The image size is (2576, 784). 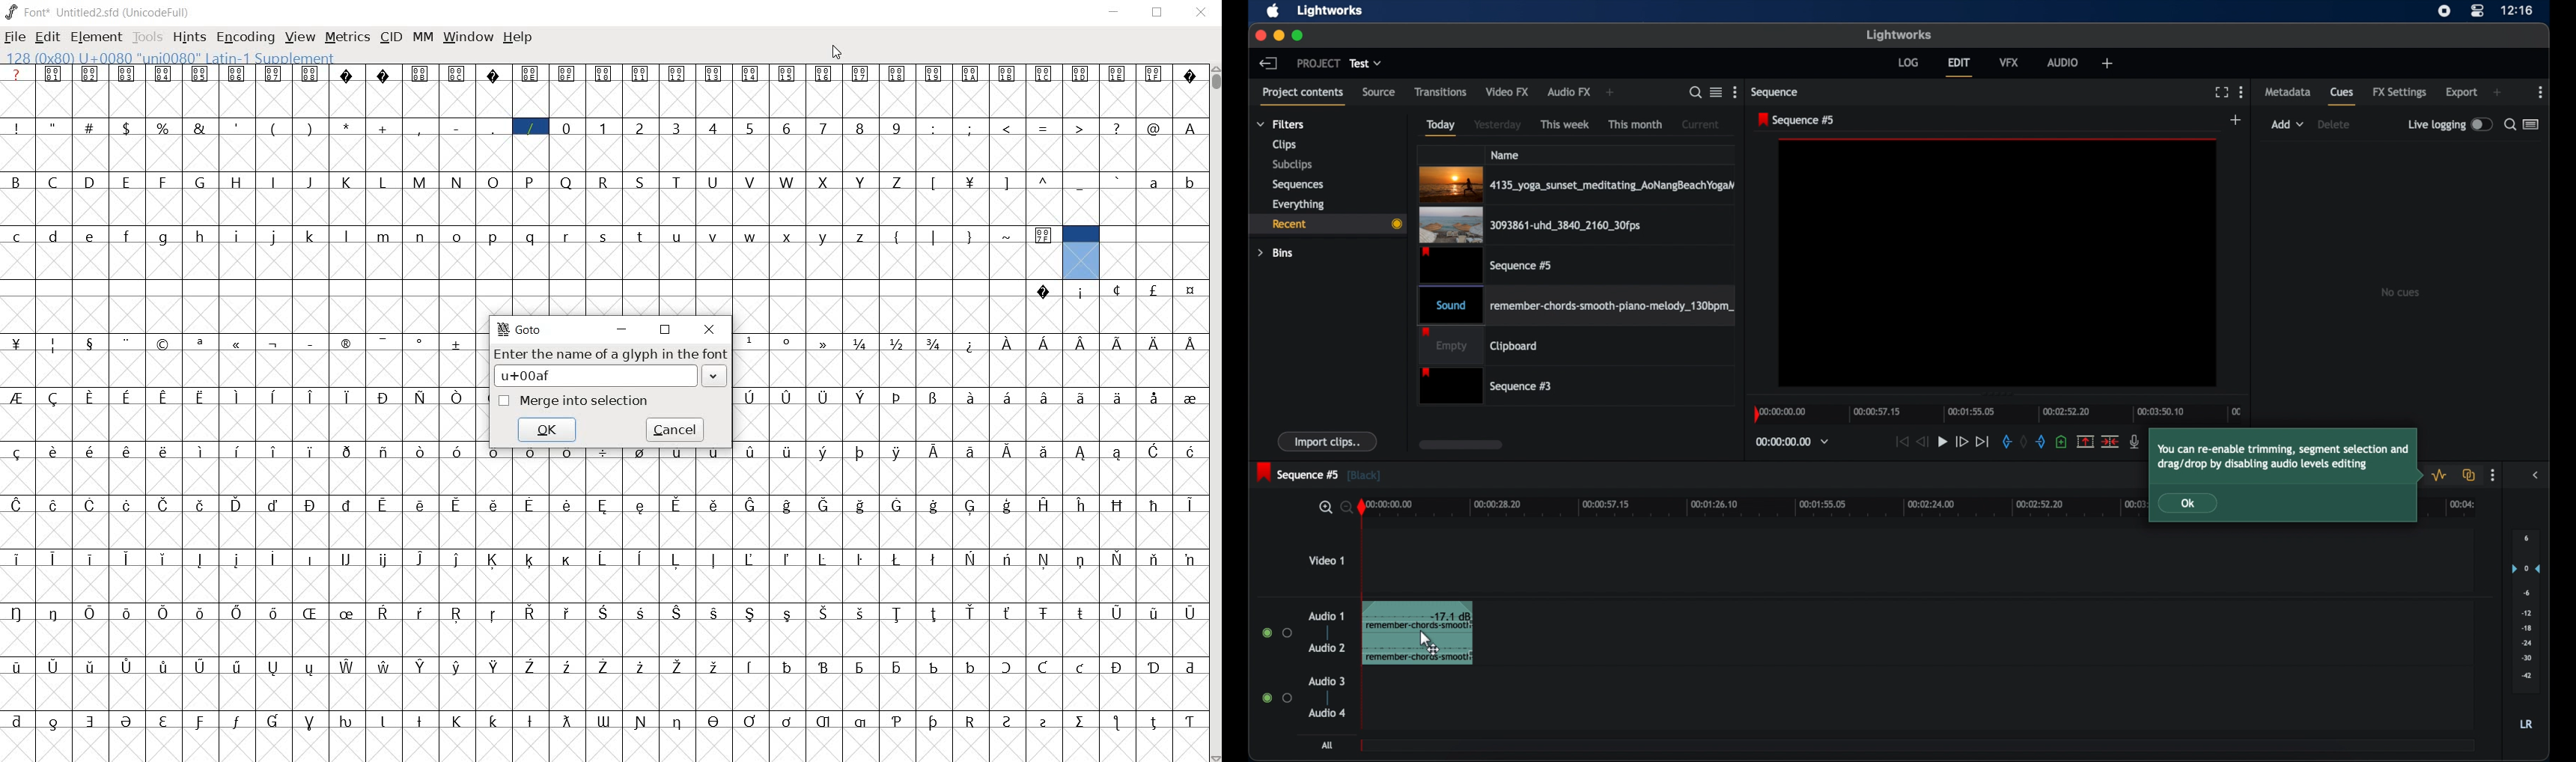 What do you see at coordinates (898, 236) in the screenshot?
I see `{` at bounding box center [898, 236].